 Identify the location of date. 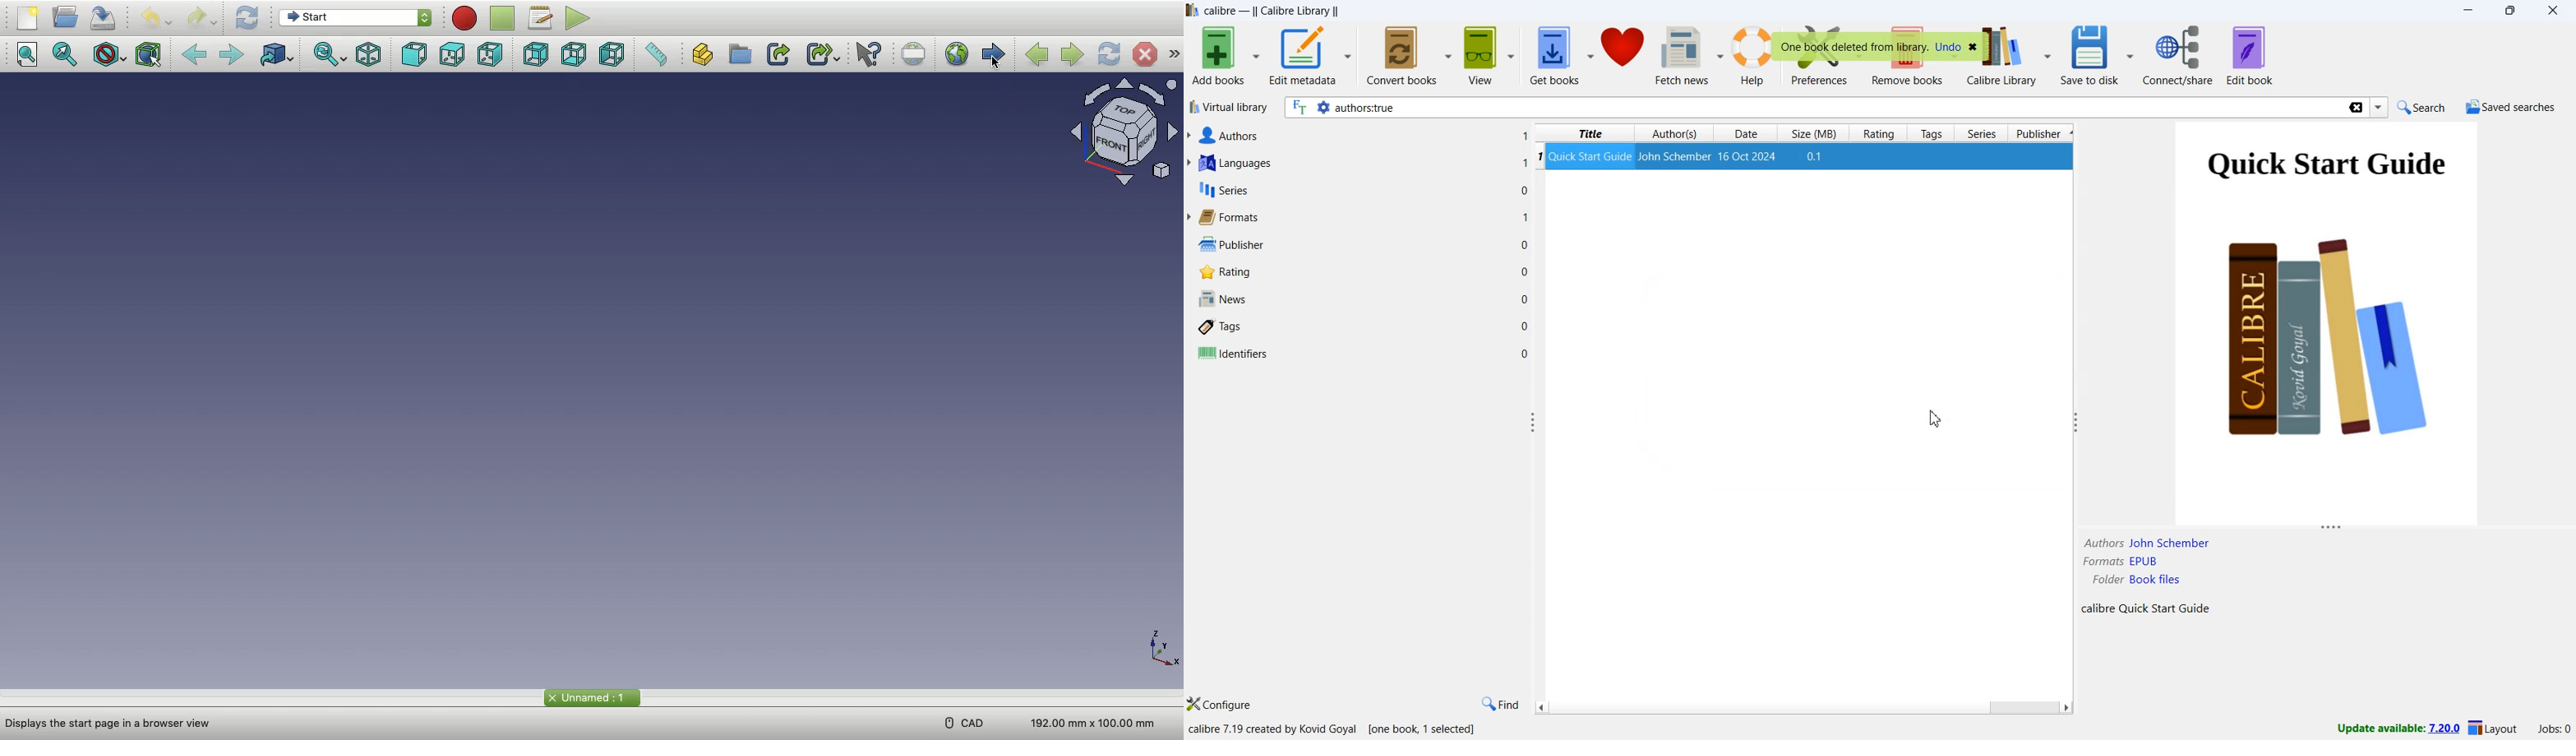
(1746, 133).